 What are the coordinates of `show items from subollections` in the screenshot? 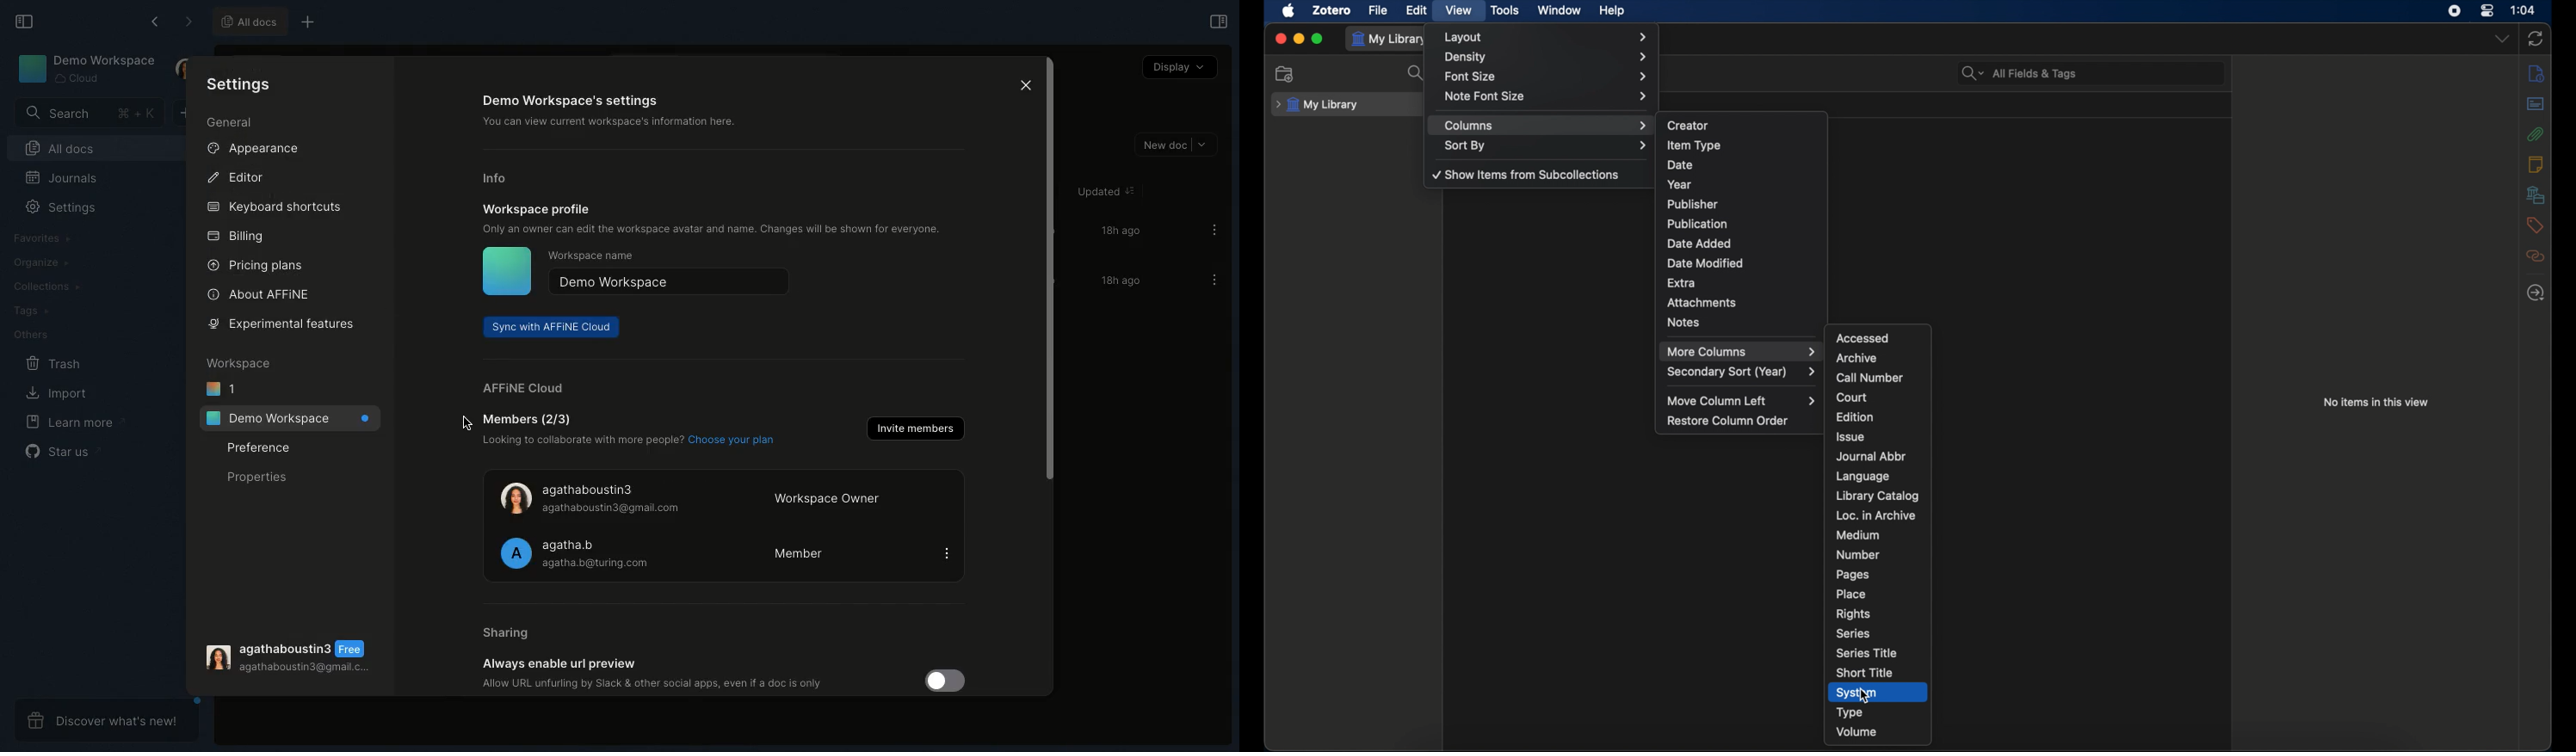 It's located at (1527, 174).